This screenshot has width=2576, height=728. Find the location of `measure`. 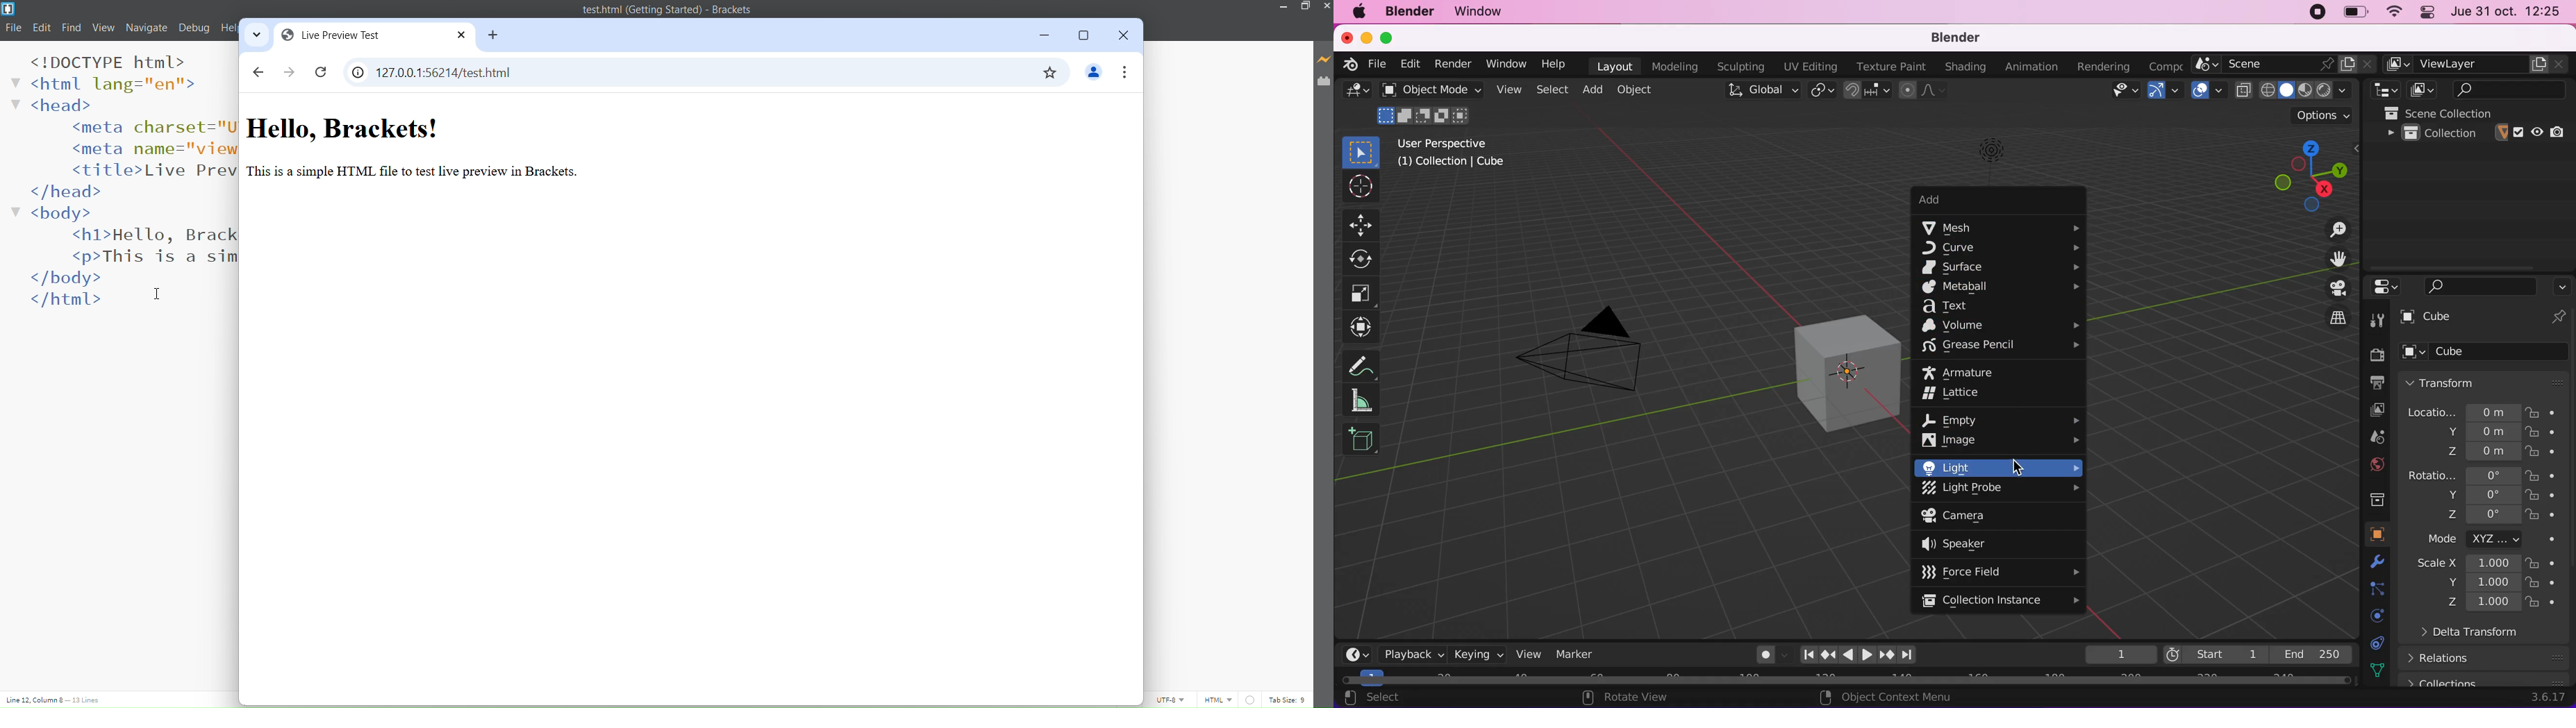

measure is located at coordinates (1368, 363).